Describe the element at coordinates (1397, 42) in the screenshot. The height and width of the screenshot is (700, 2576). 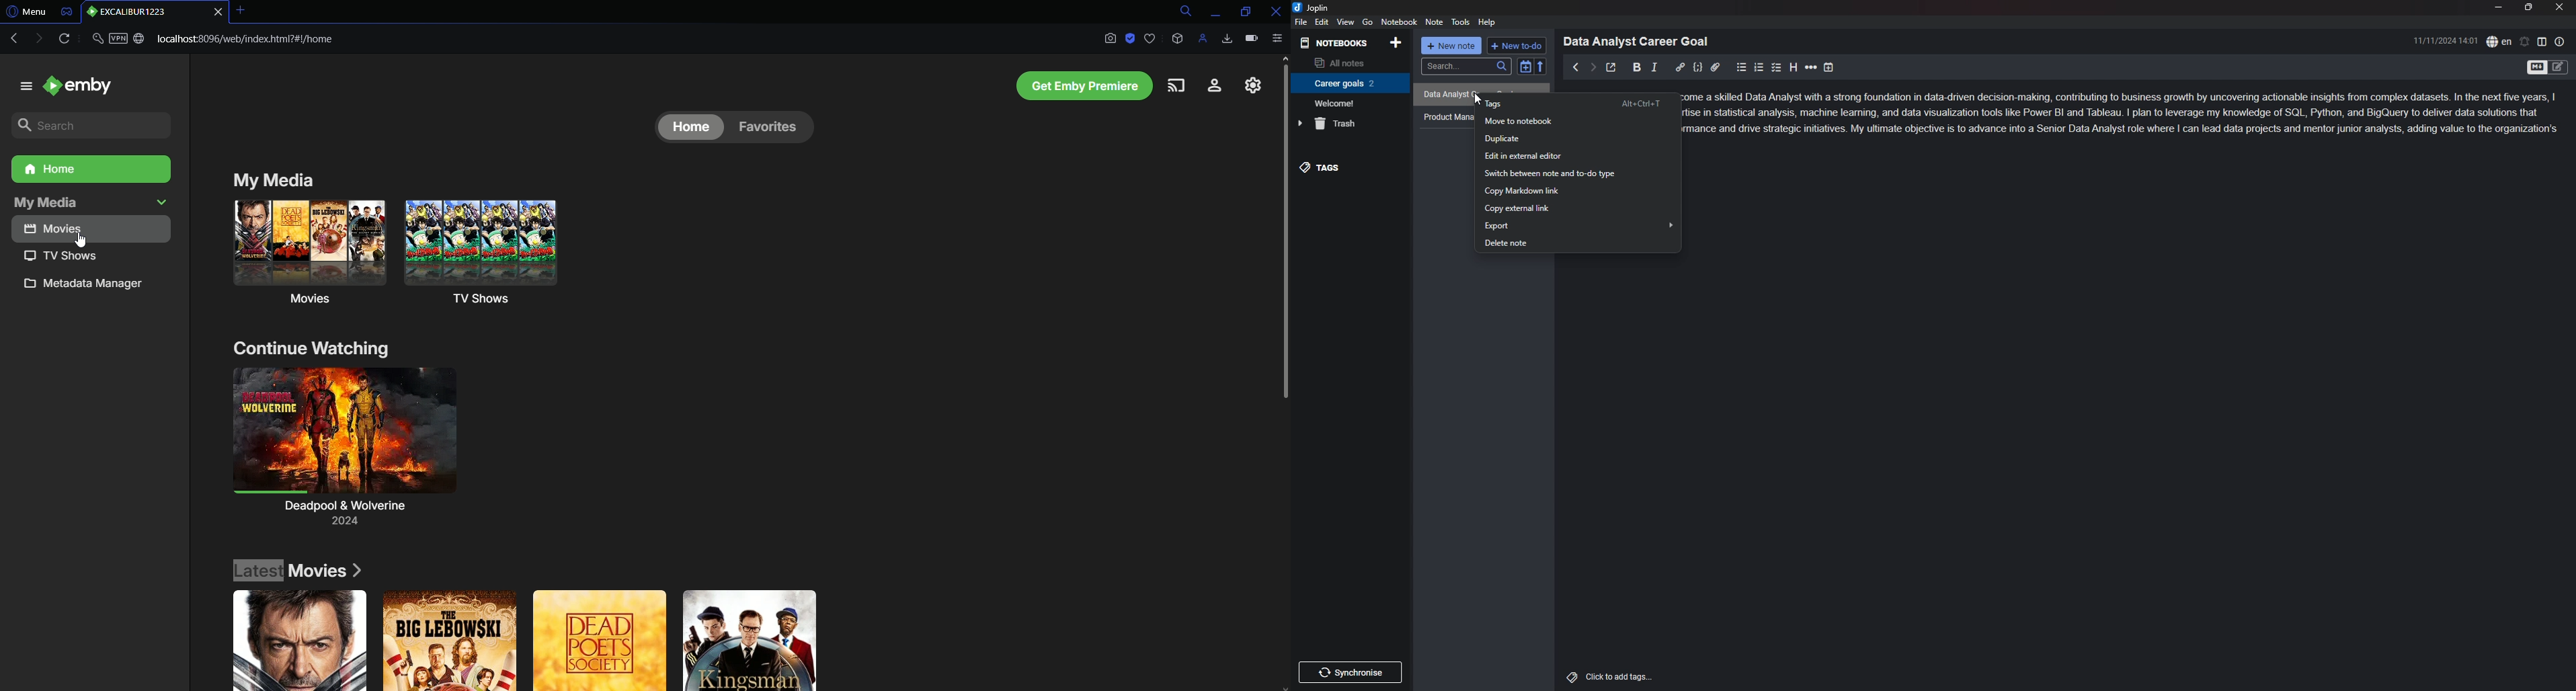
I see `add notebook` at that location.